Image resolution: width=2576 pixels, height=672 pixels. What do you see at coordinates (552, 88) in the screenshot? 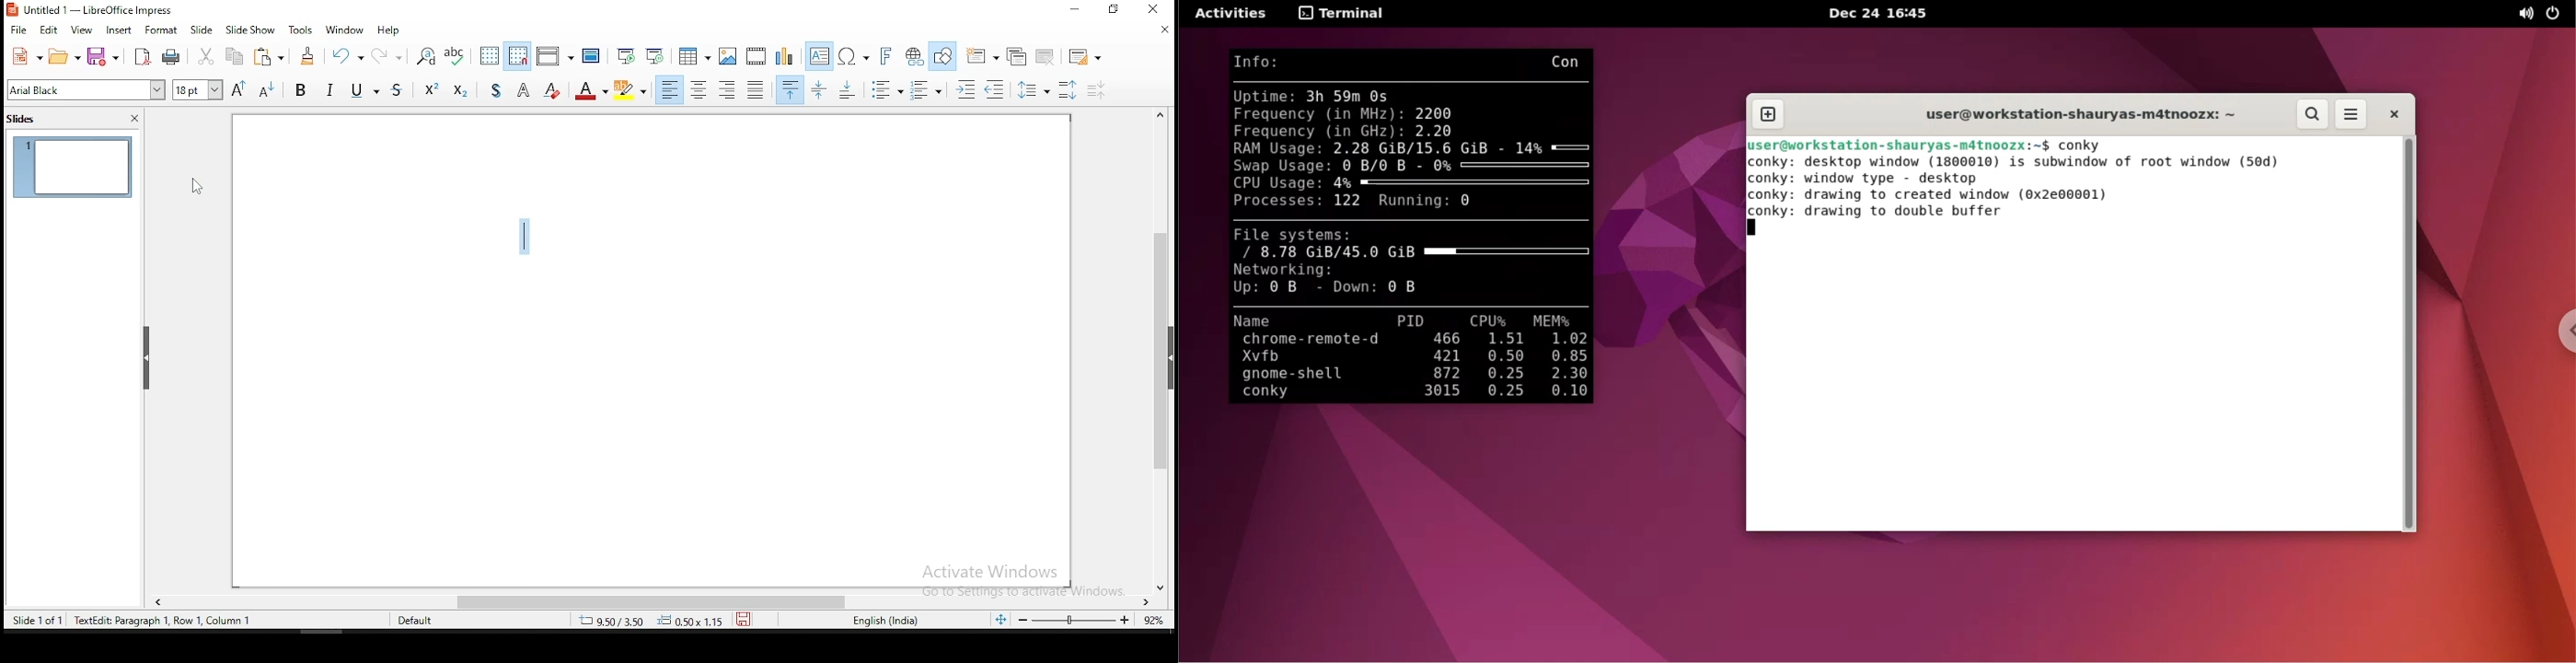
I see `Erase style` at bounding box center [552, 88].